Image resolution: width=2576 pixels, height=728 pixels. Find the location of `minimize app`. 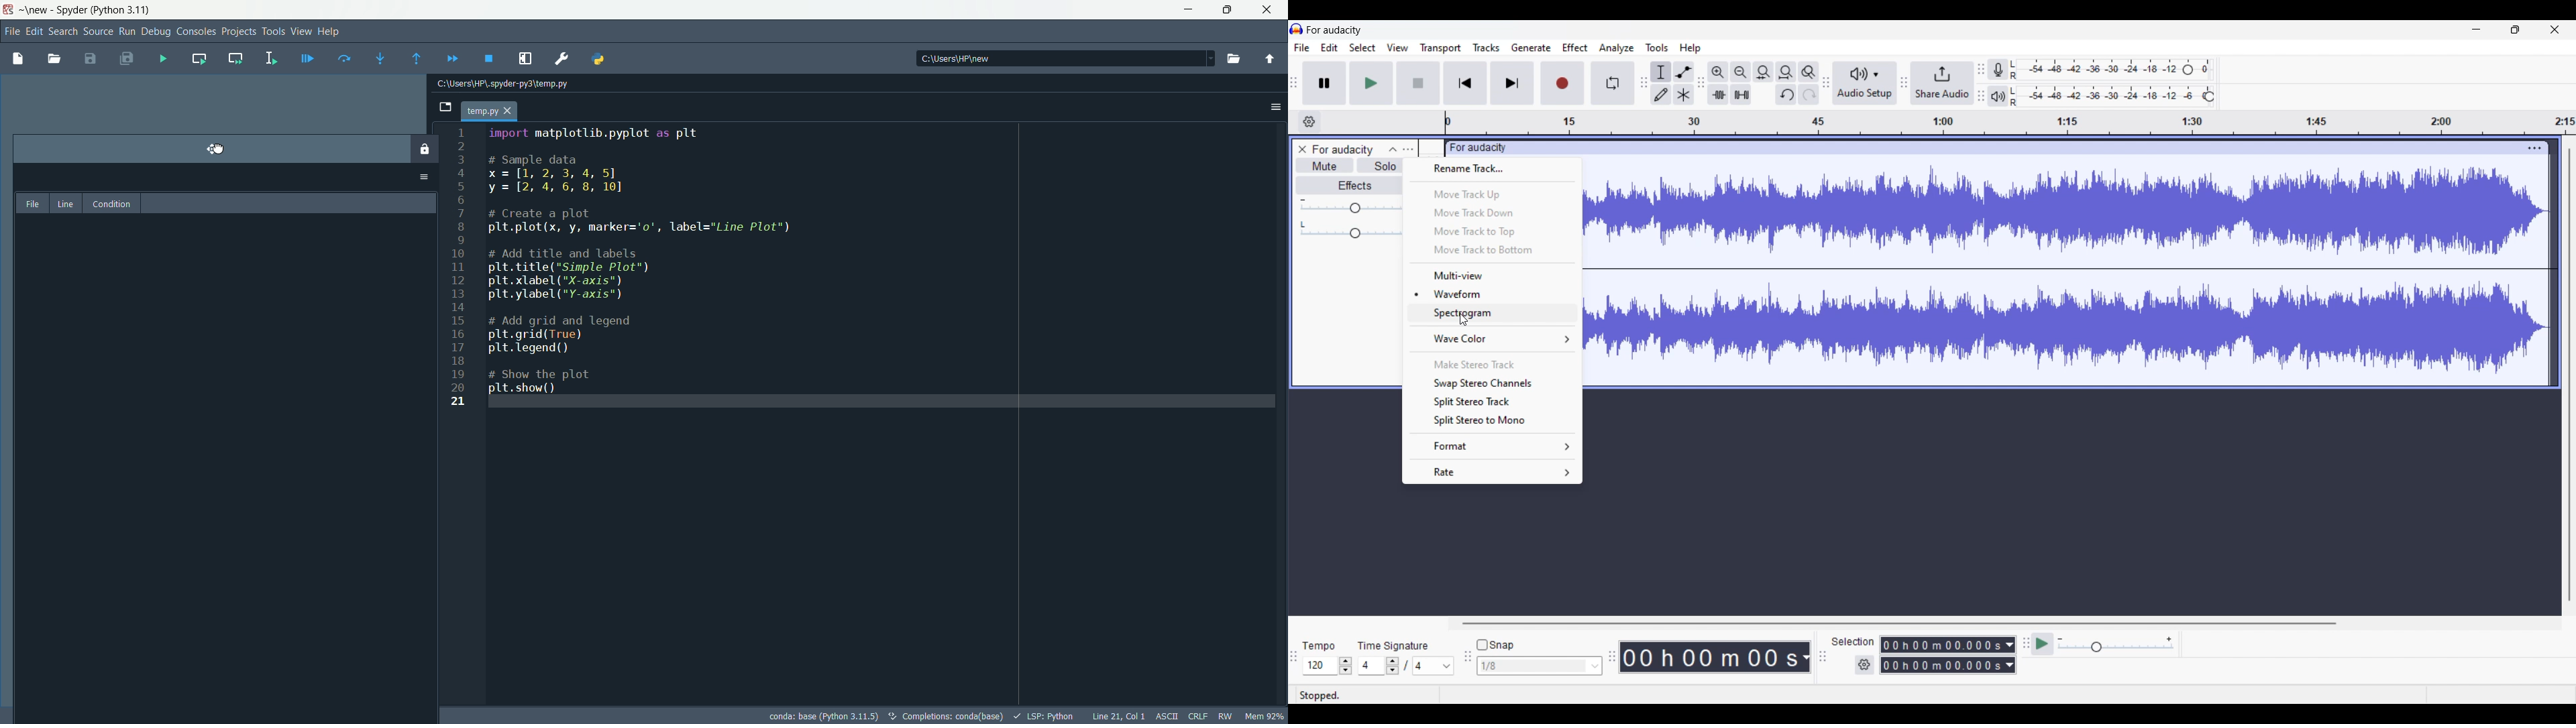

minimize app is located at coordinates (1187, 9).